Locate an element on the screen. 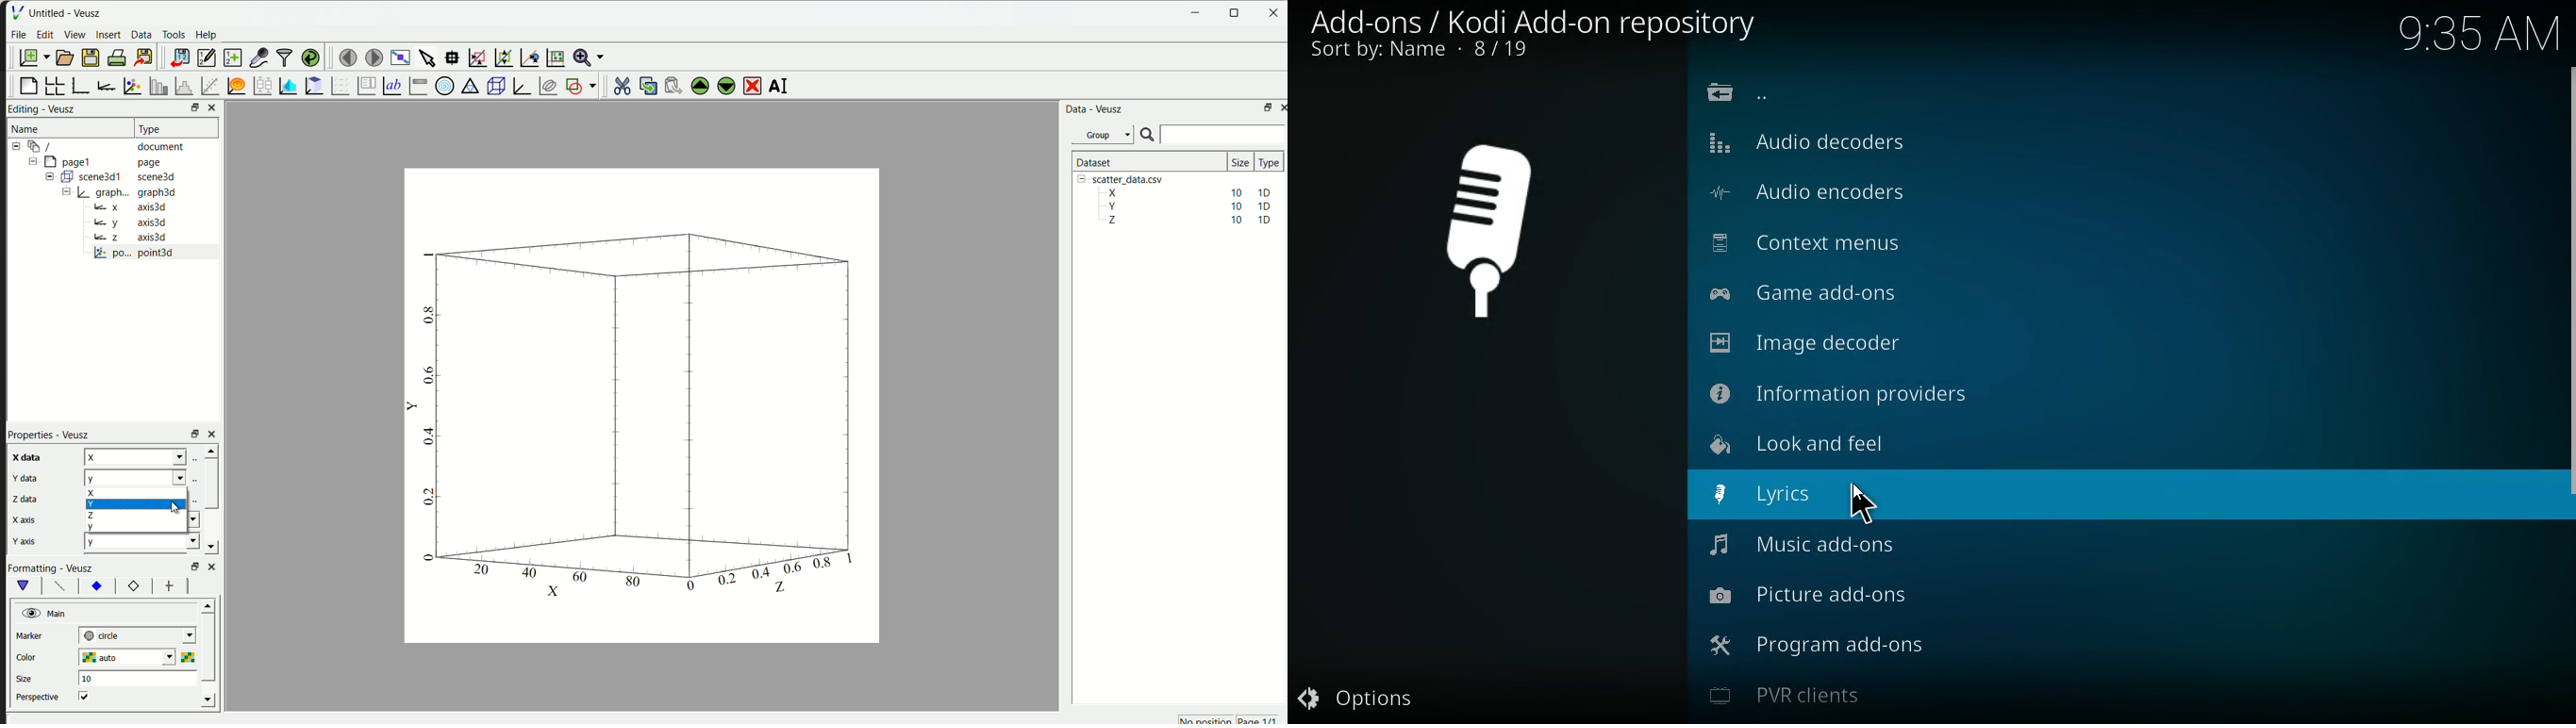 The image size is (2576, 728). Ternary Graph is located at coordinates (468, 86).